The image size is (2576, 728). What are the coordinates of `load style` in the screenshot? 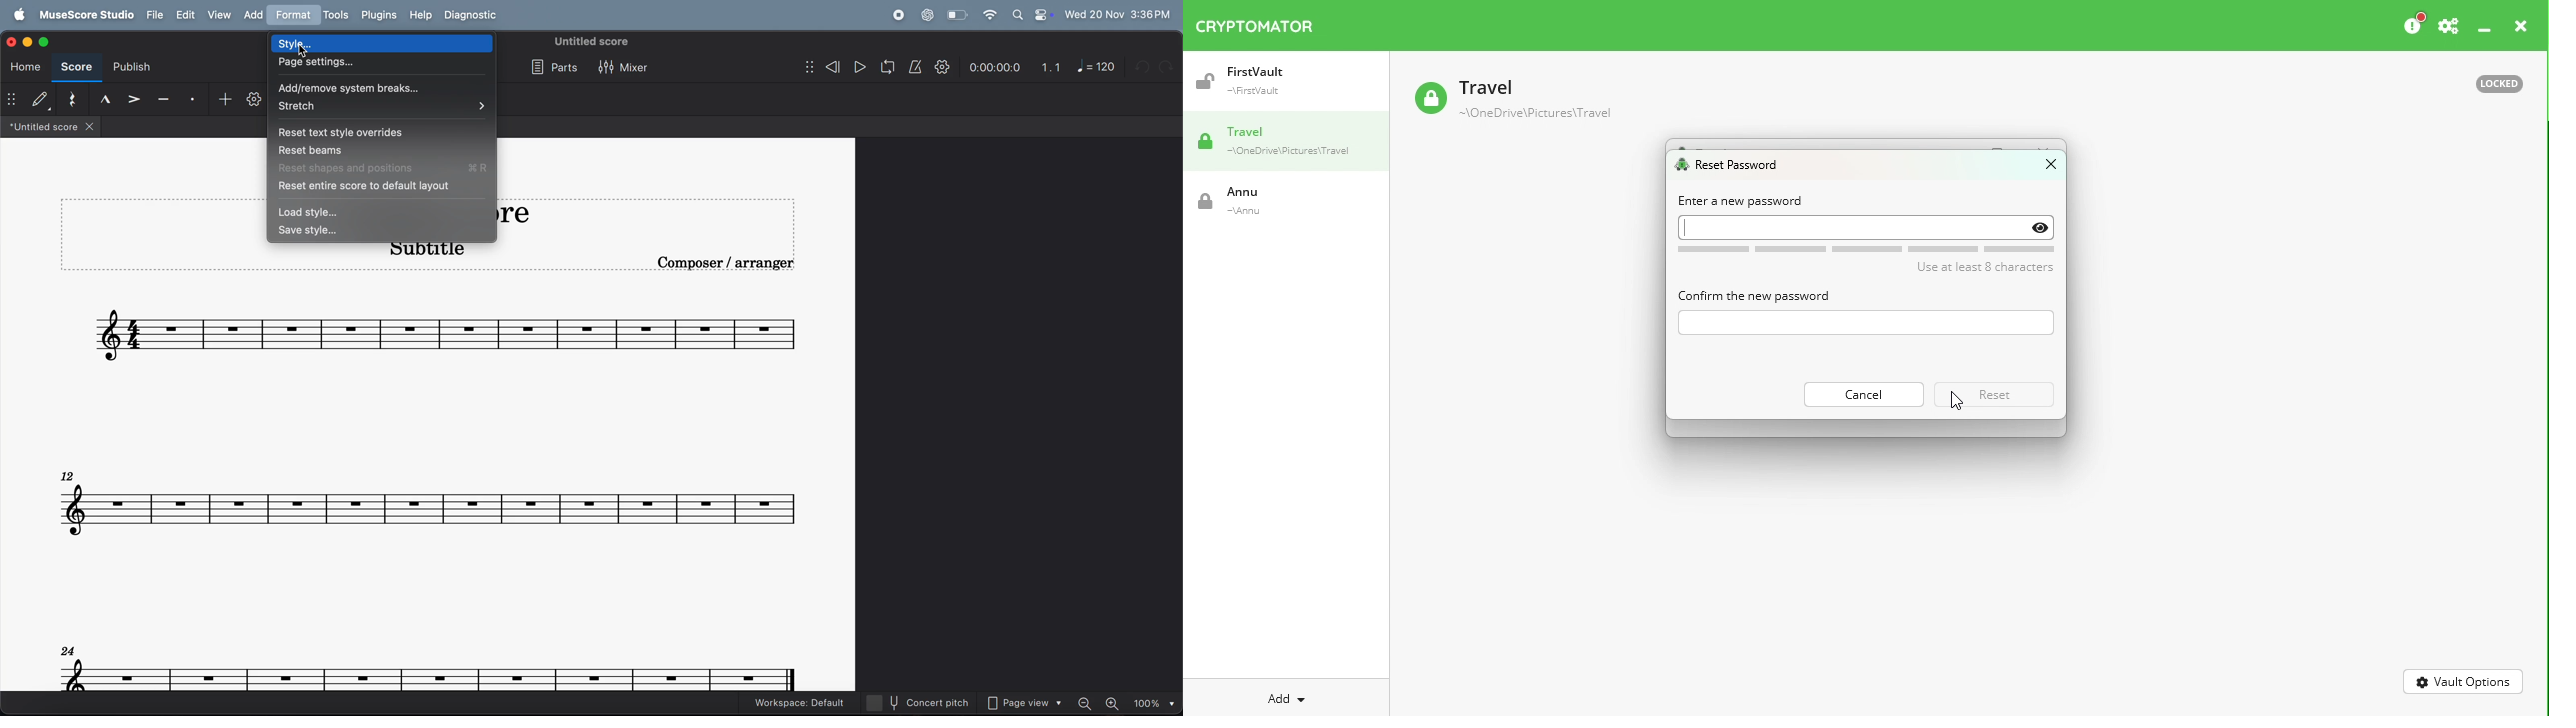 It's located at (383, 213).